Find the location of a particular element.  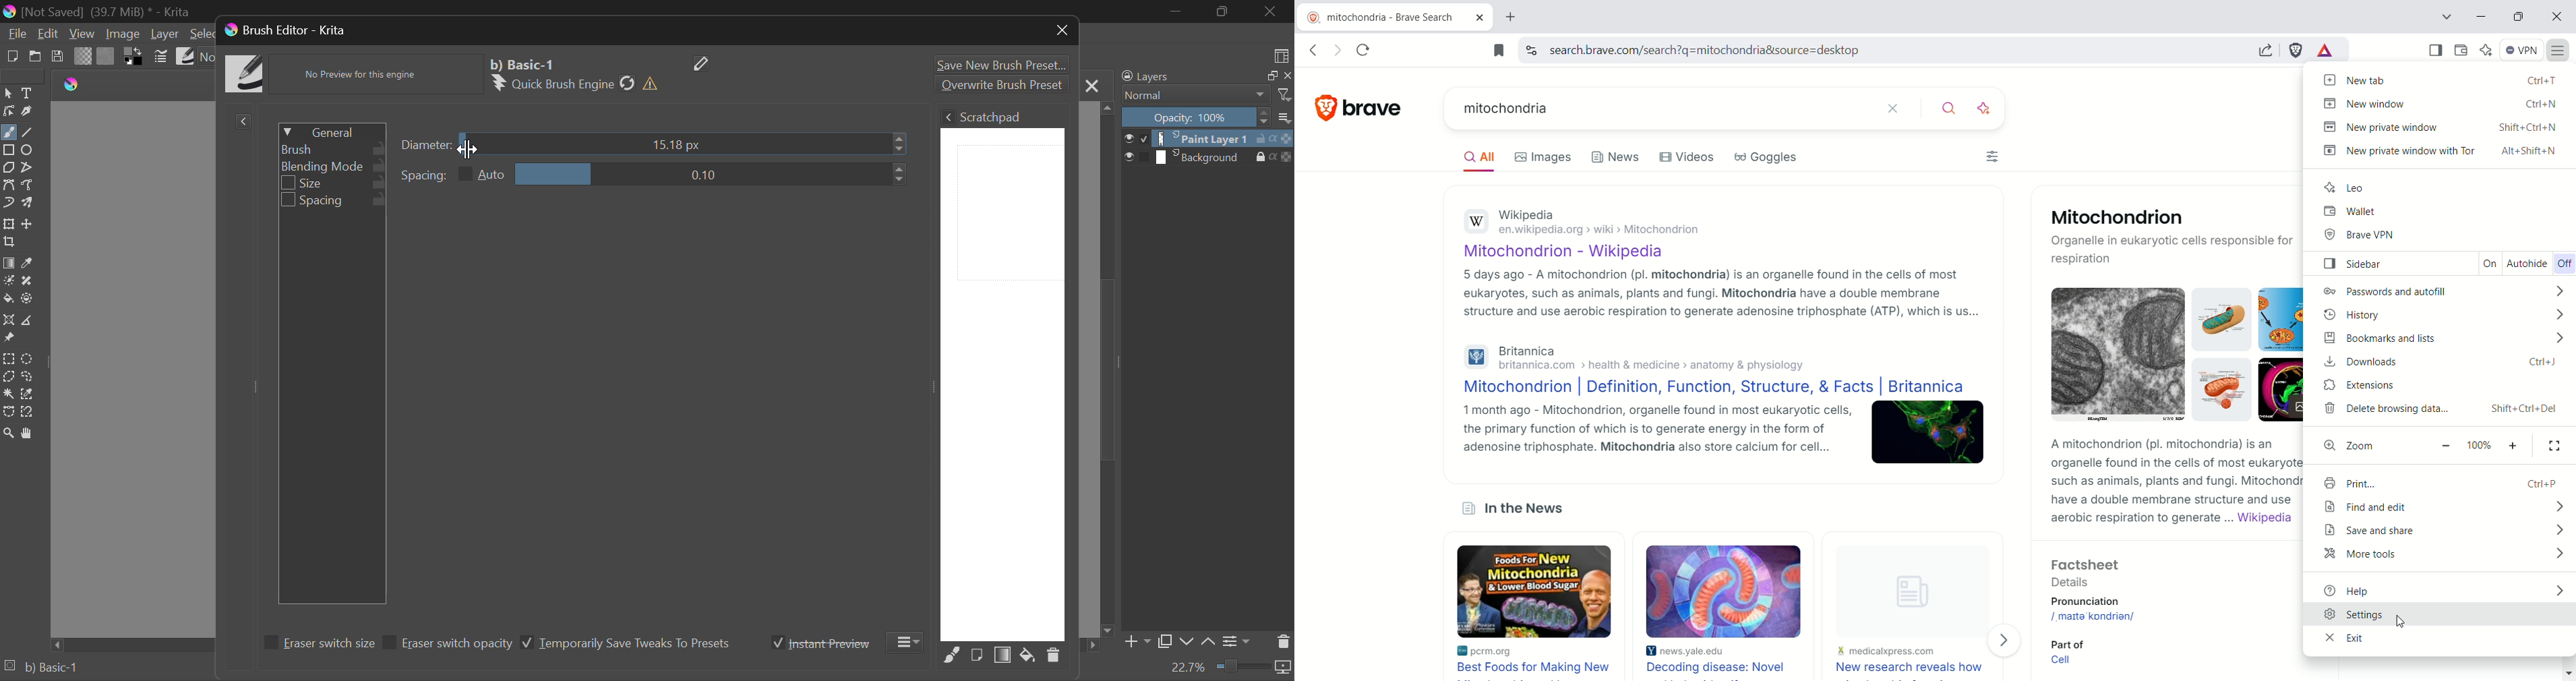

on is located at coordinates (2489, 263).